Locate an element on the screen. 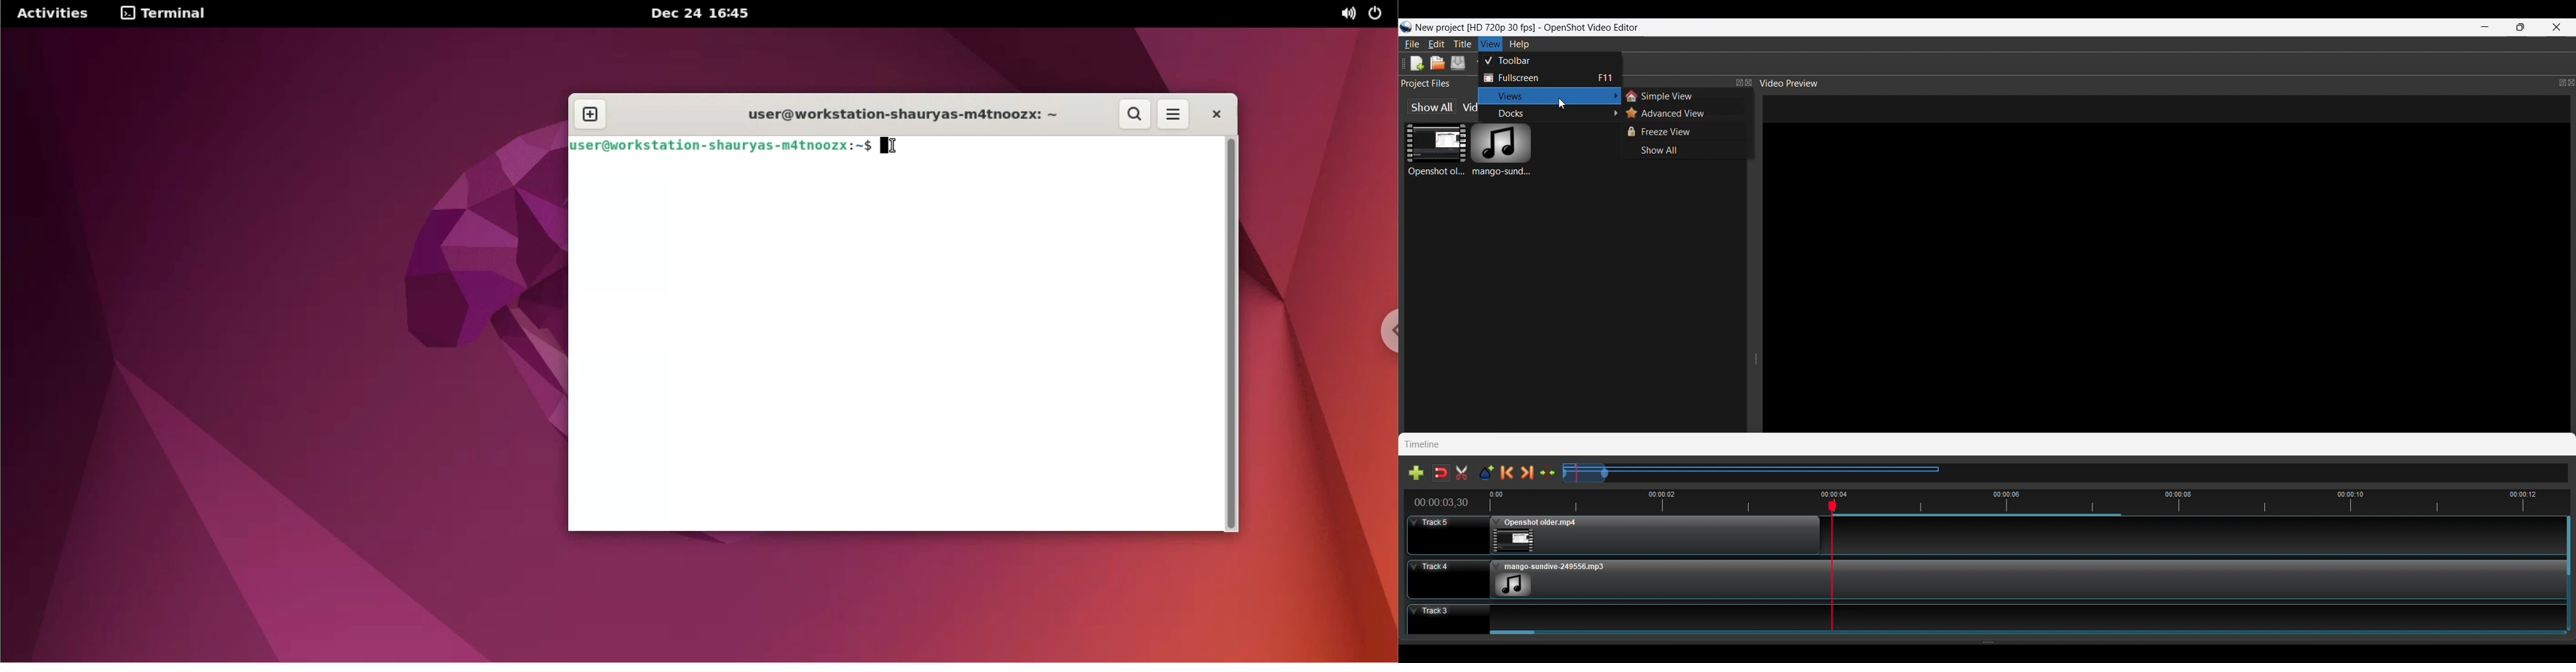 This screenshot has height=672, width=2576. Simple View is located at coordinates (1684, 96).